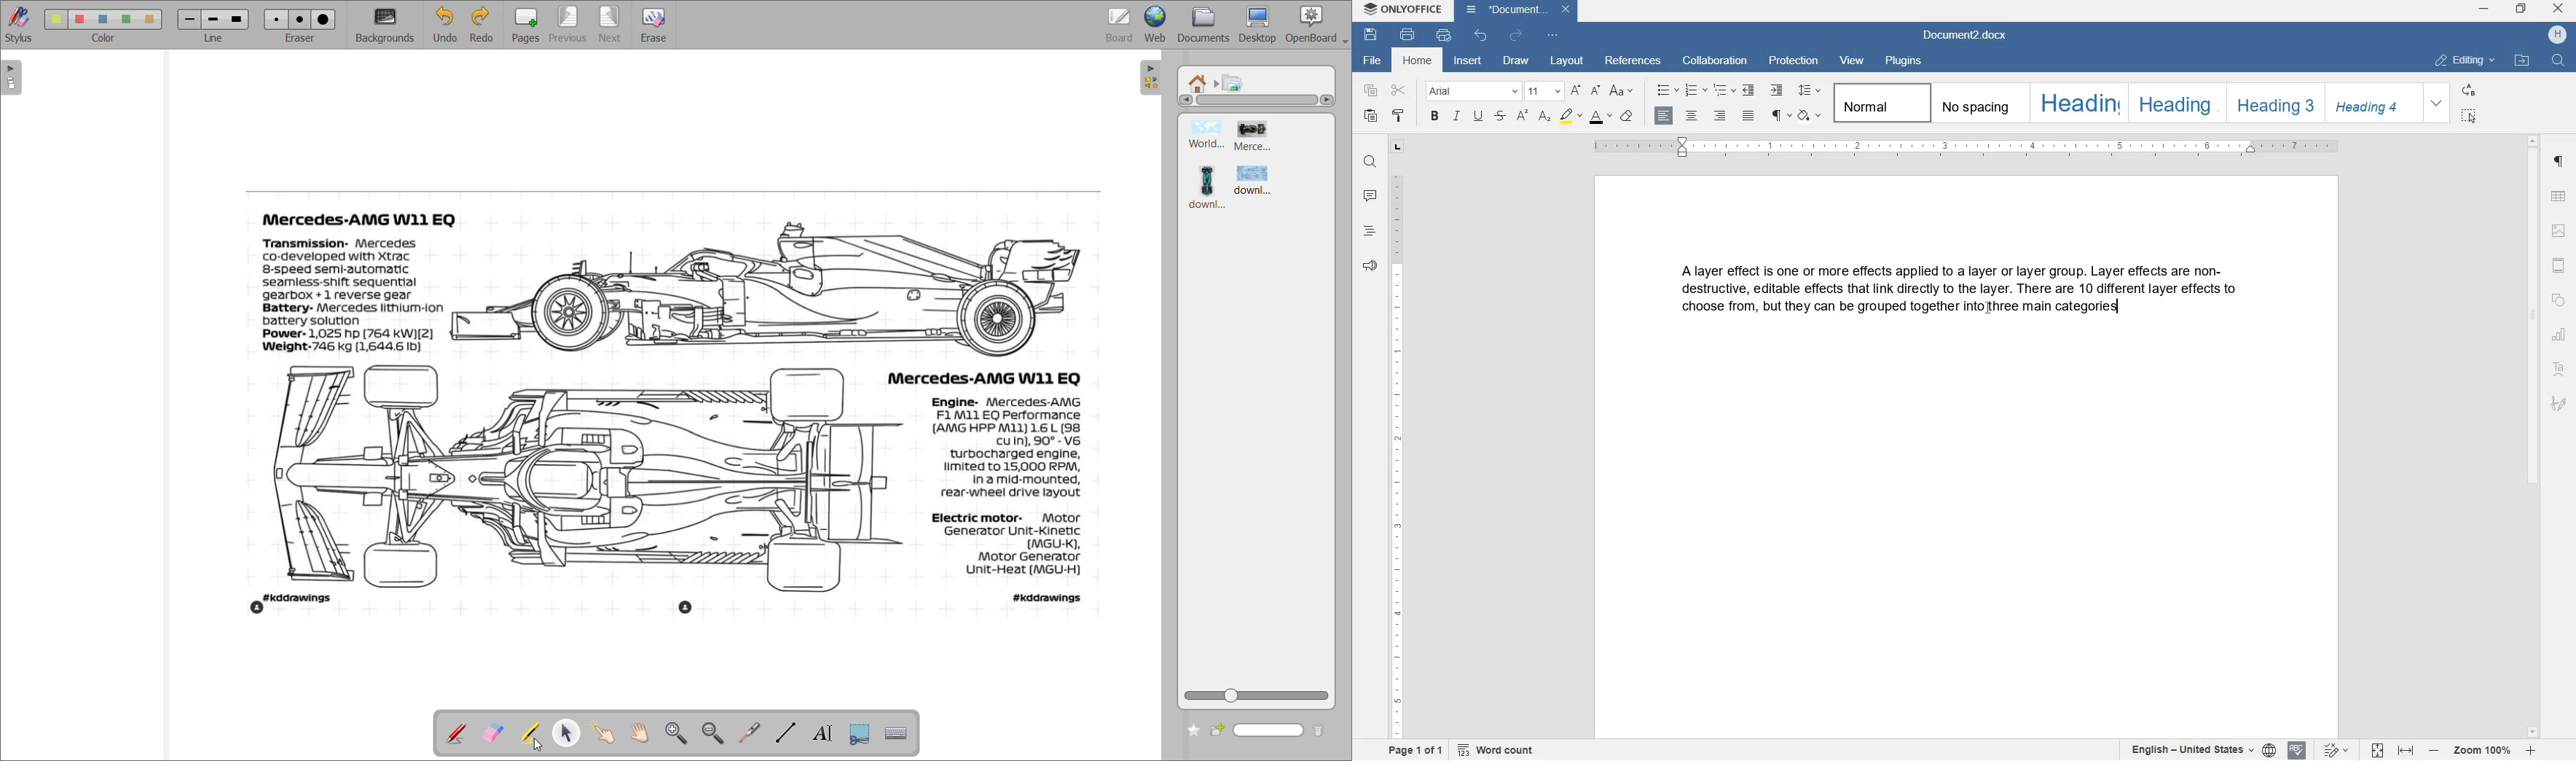 This screenshot has height=784, width=2576. What do you see at coordinates (1855, 60) in the screenshot?
I see `view` at bounding box center [1855, 60].